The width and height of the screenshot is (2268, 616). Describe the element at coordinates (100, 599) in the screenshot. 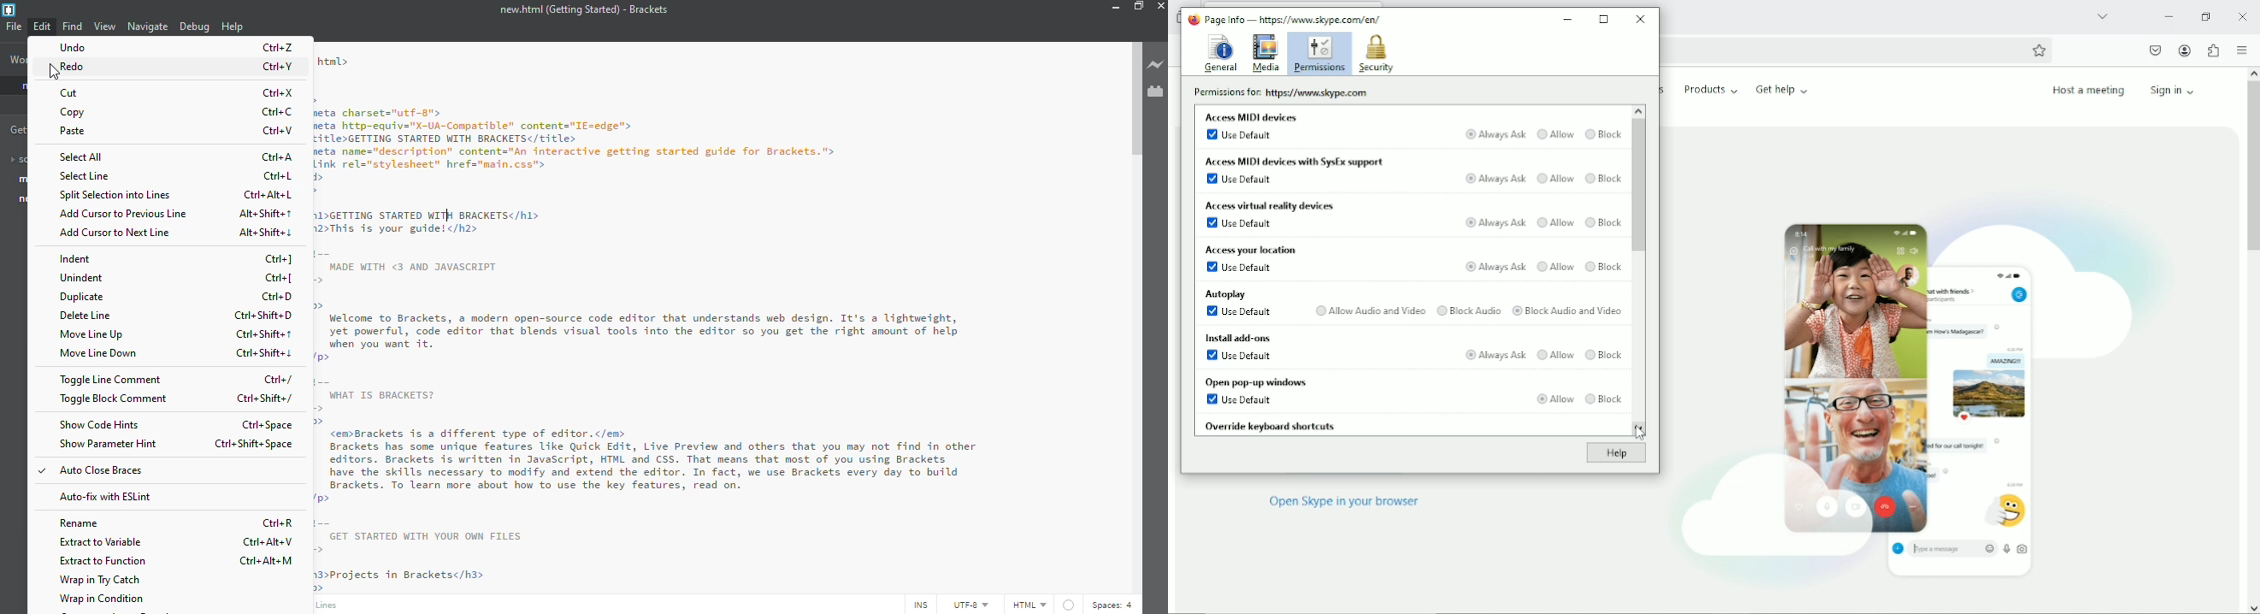

I see `wrap in condition` at that location.